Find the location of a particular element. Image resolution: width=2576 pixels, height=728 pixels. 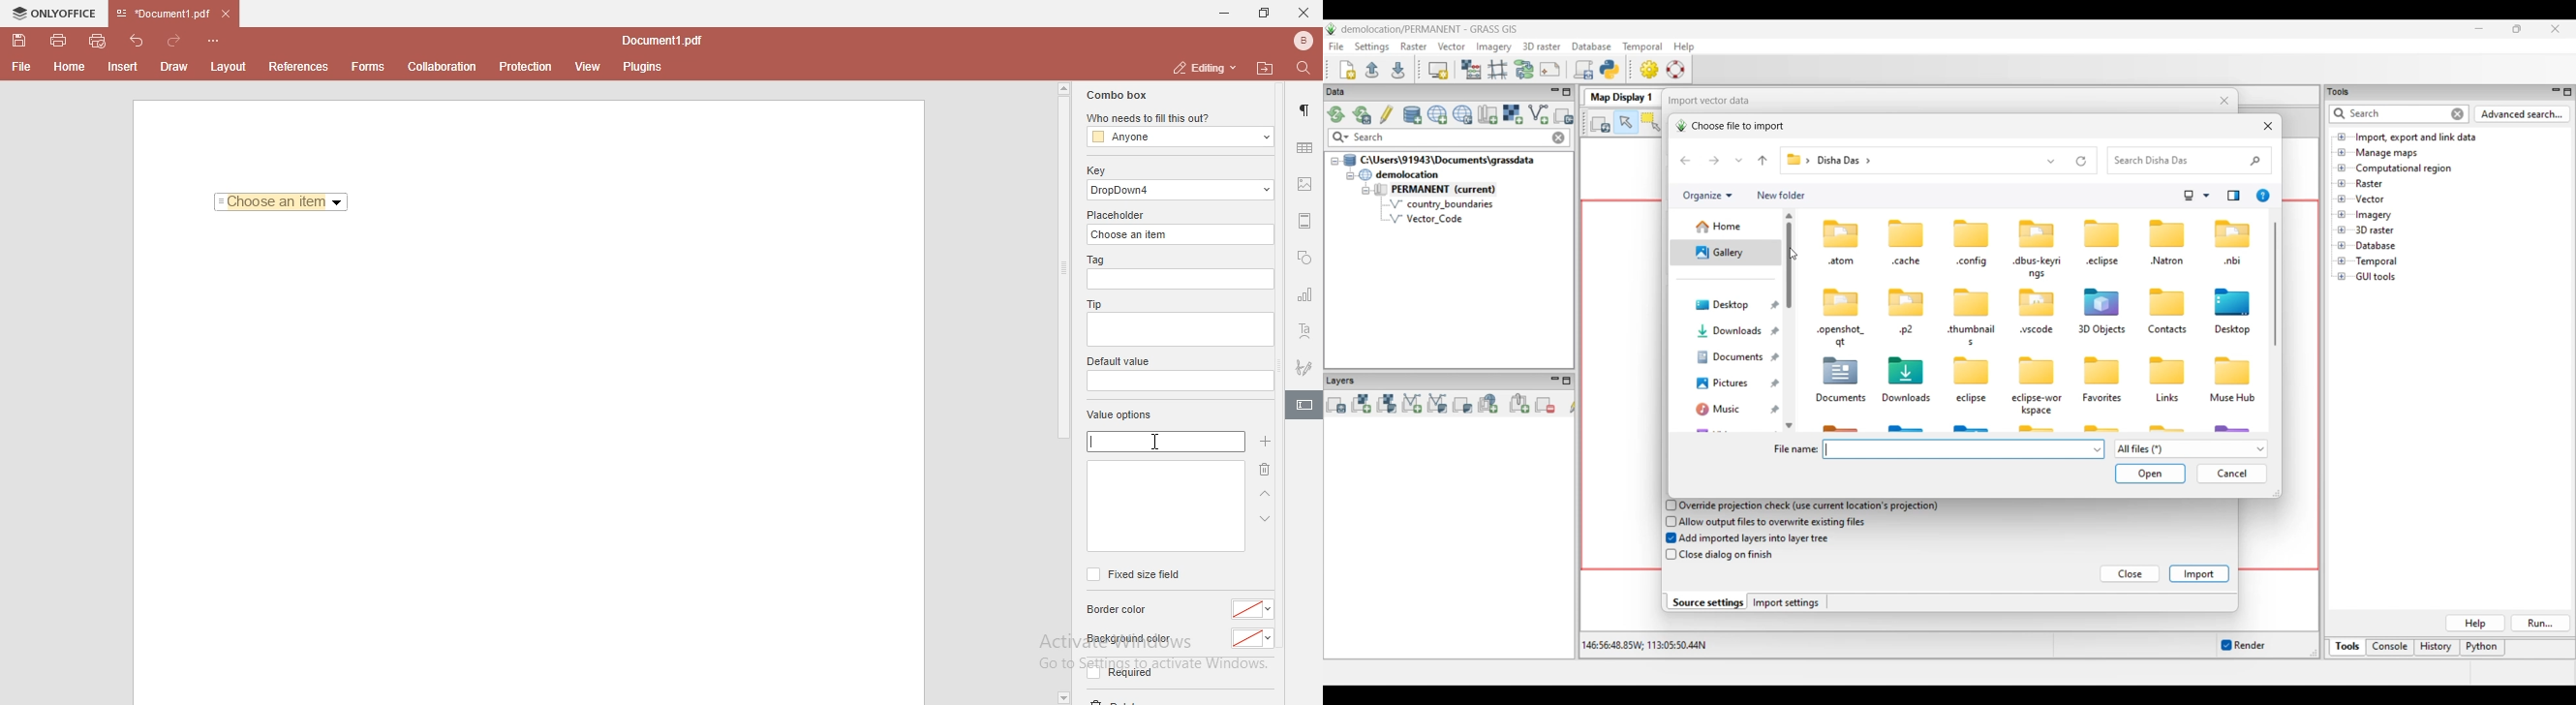

redo is located at coordinates (178, 37).